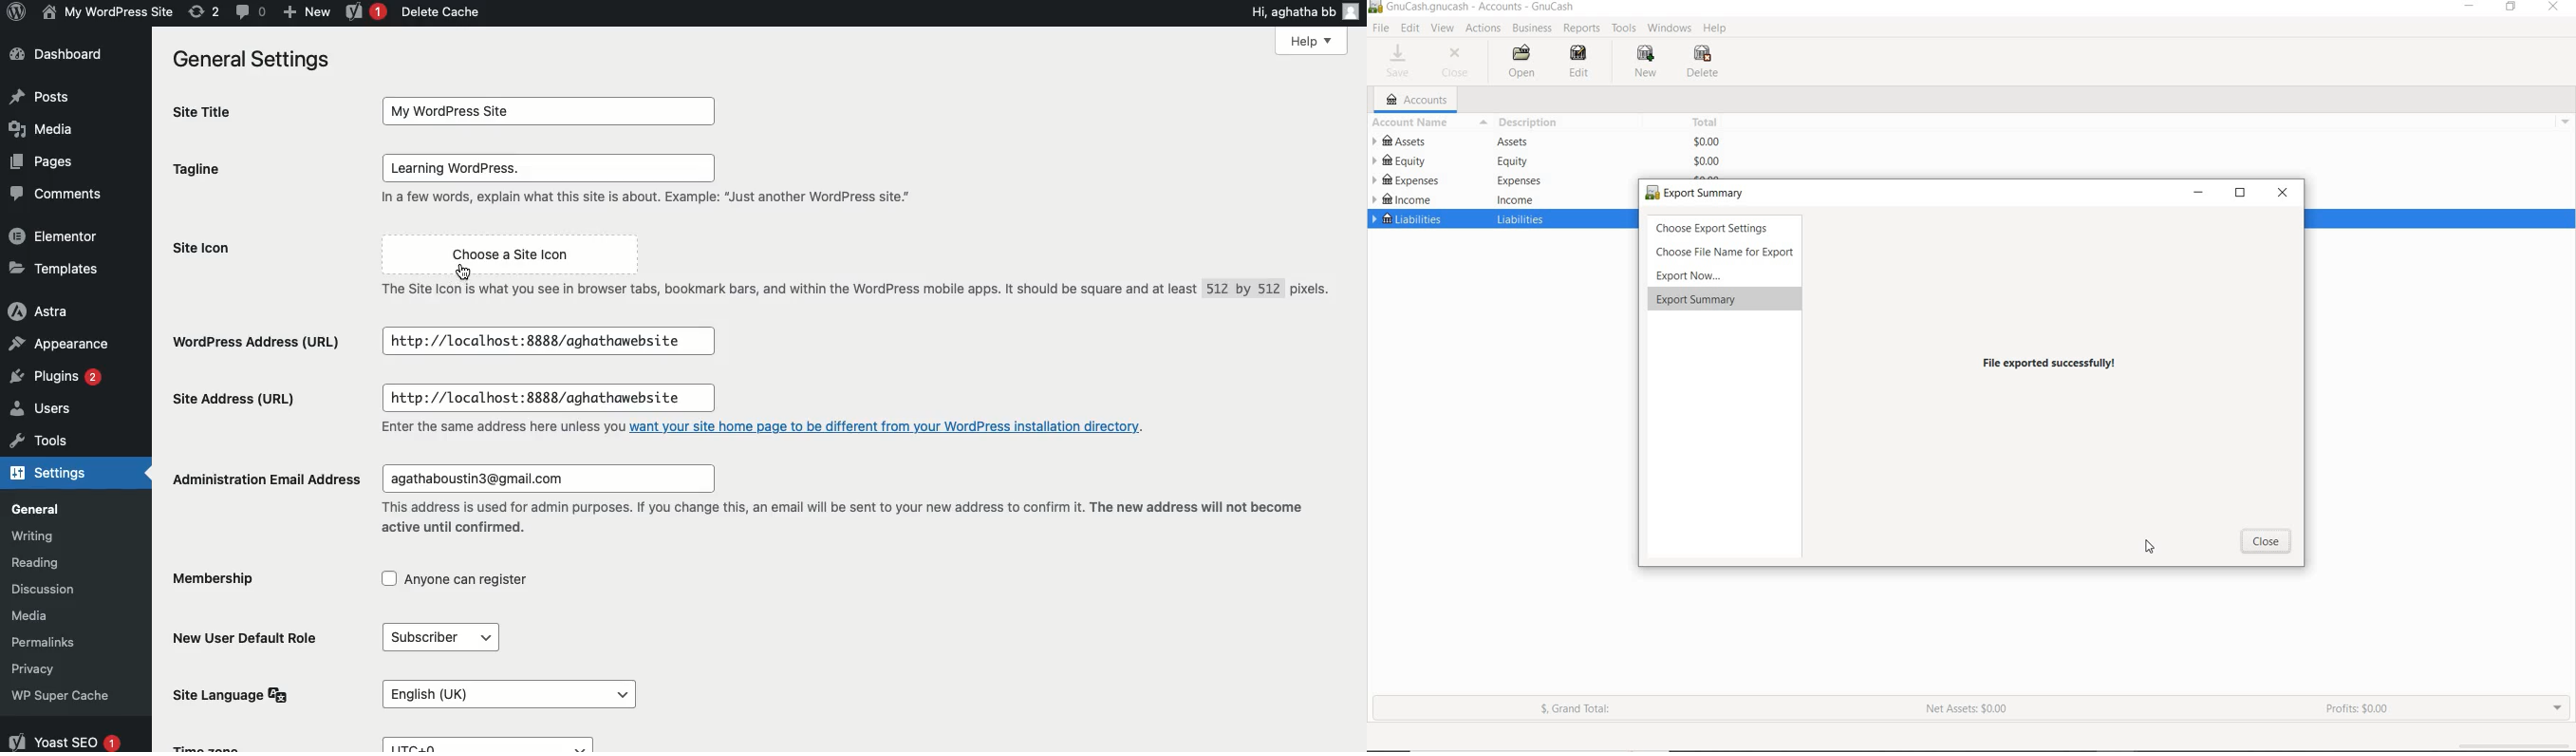 This screenshot has height=756, width=2576. What do you see at coordinates (55, 269) in the screenshot?
I see `Templates` at bounding box center [55, 269].